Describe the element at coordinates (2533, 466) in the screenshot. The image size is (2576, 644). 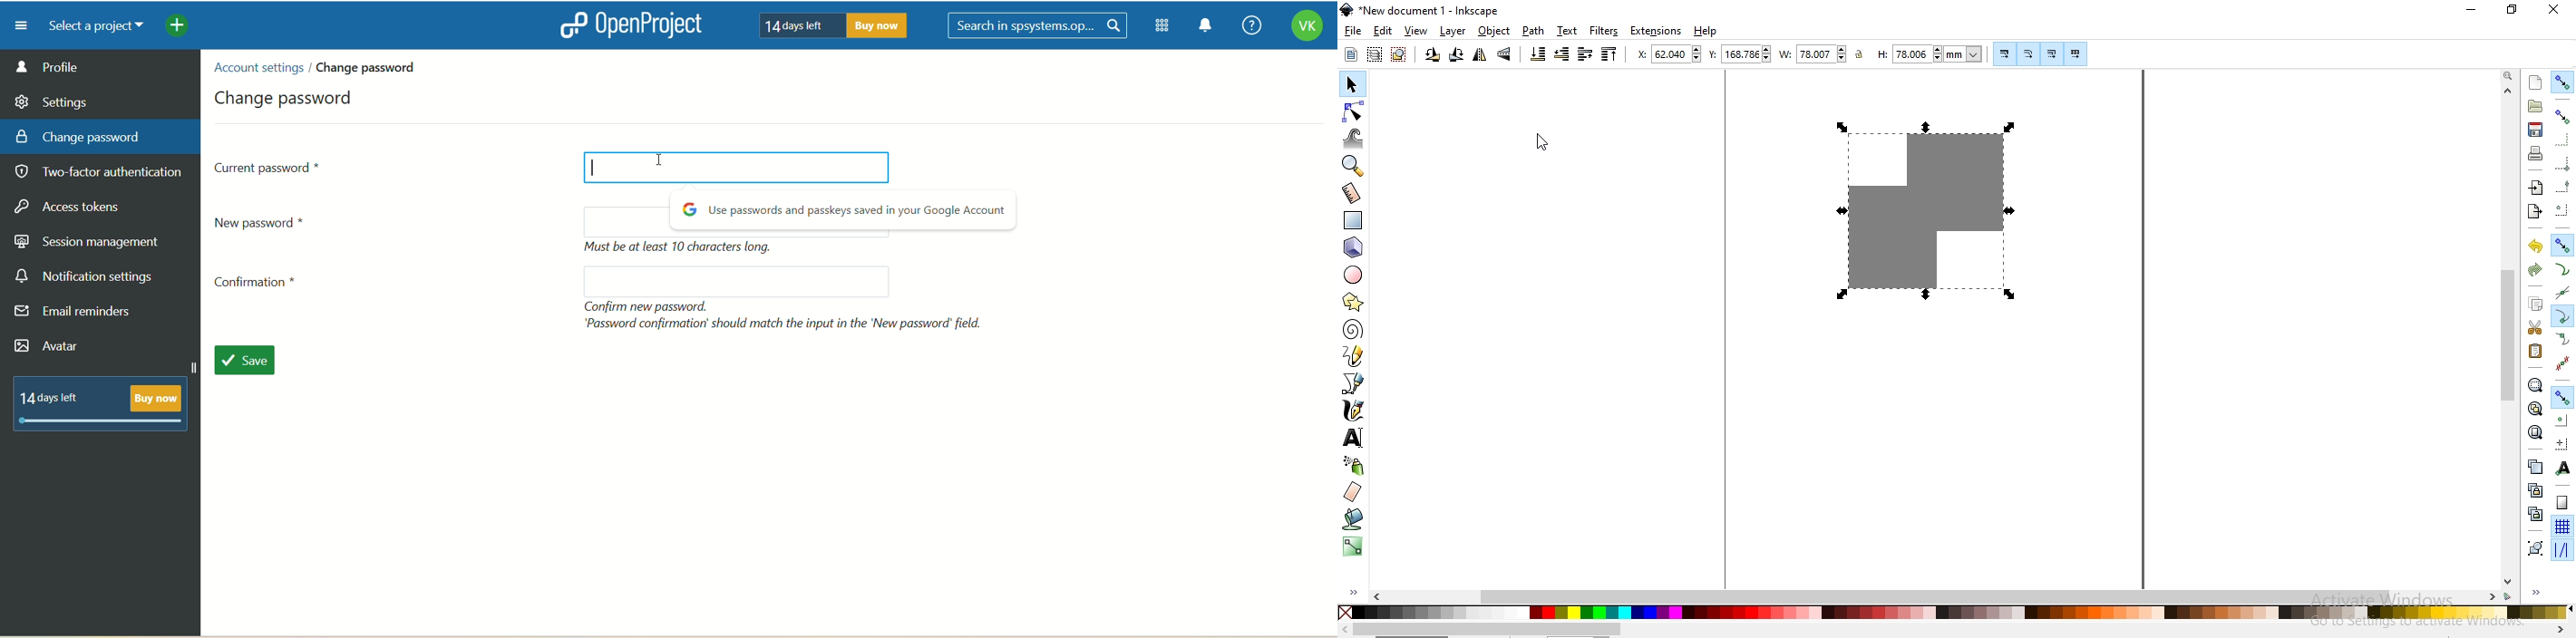
I see `create duplicate` at that location.